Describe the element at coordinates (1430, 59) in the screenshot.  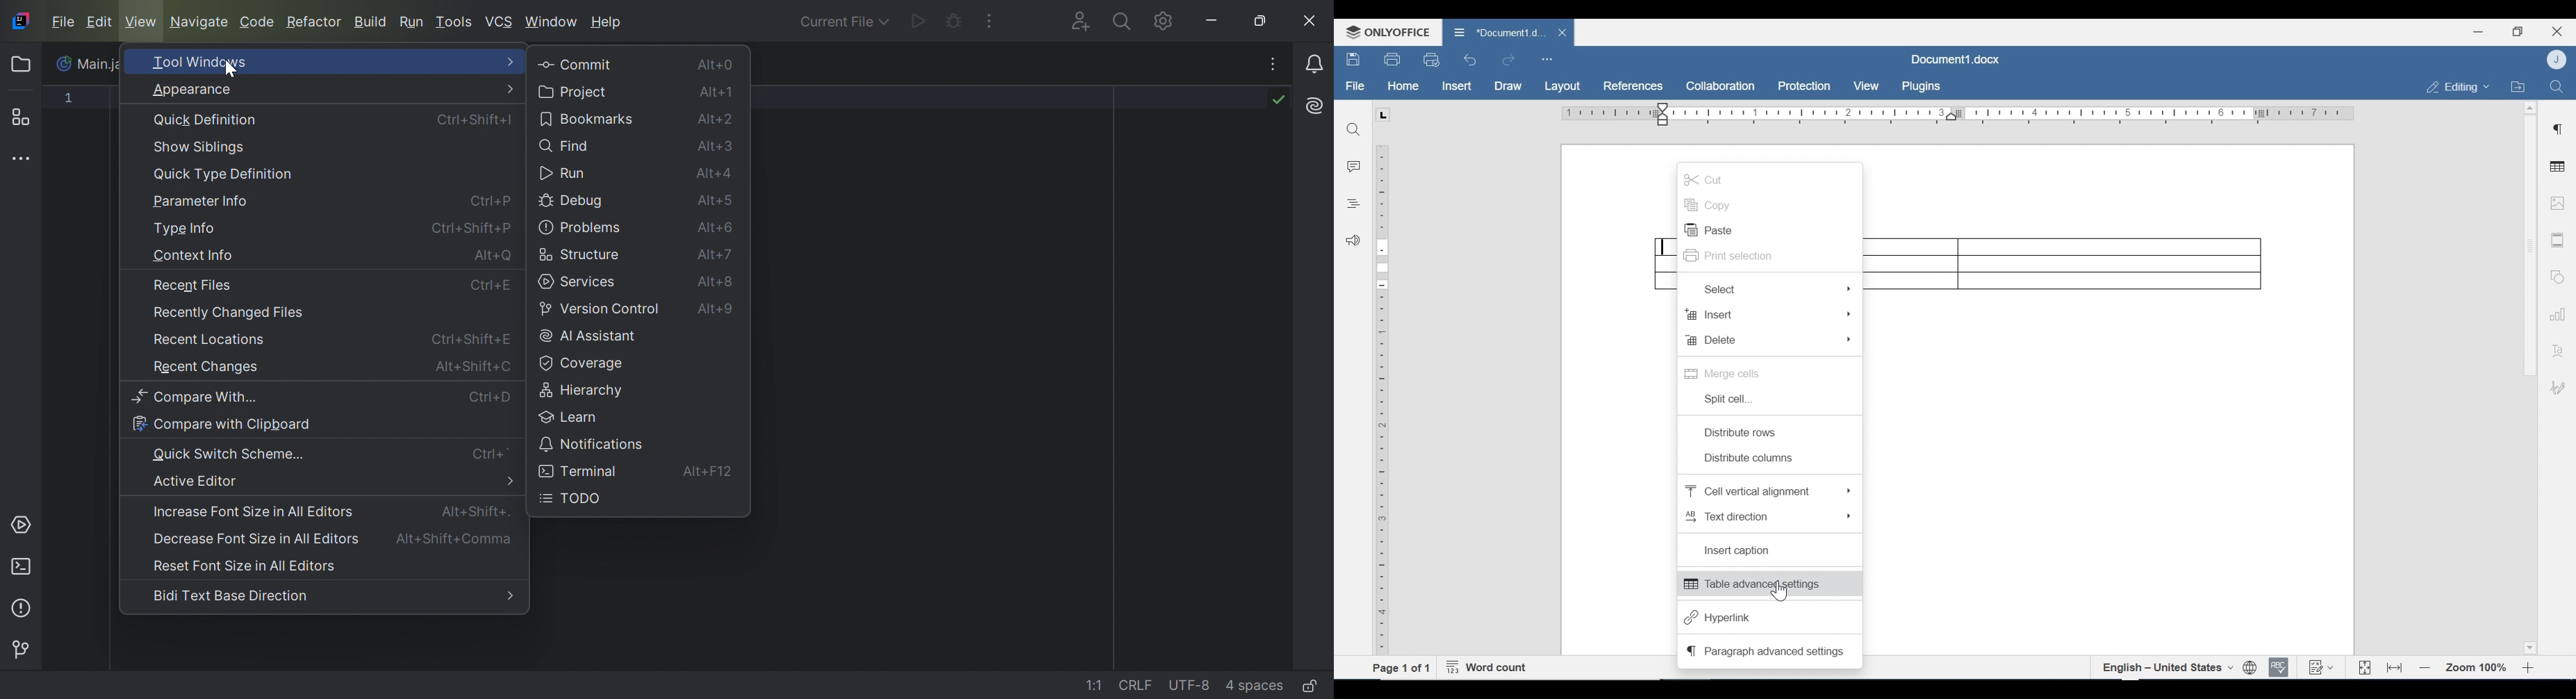
I see `Quick Print` at that location.